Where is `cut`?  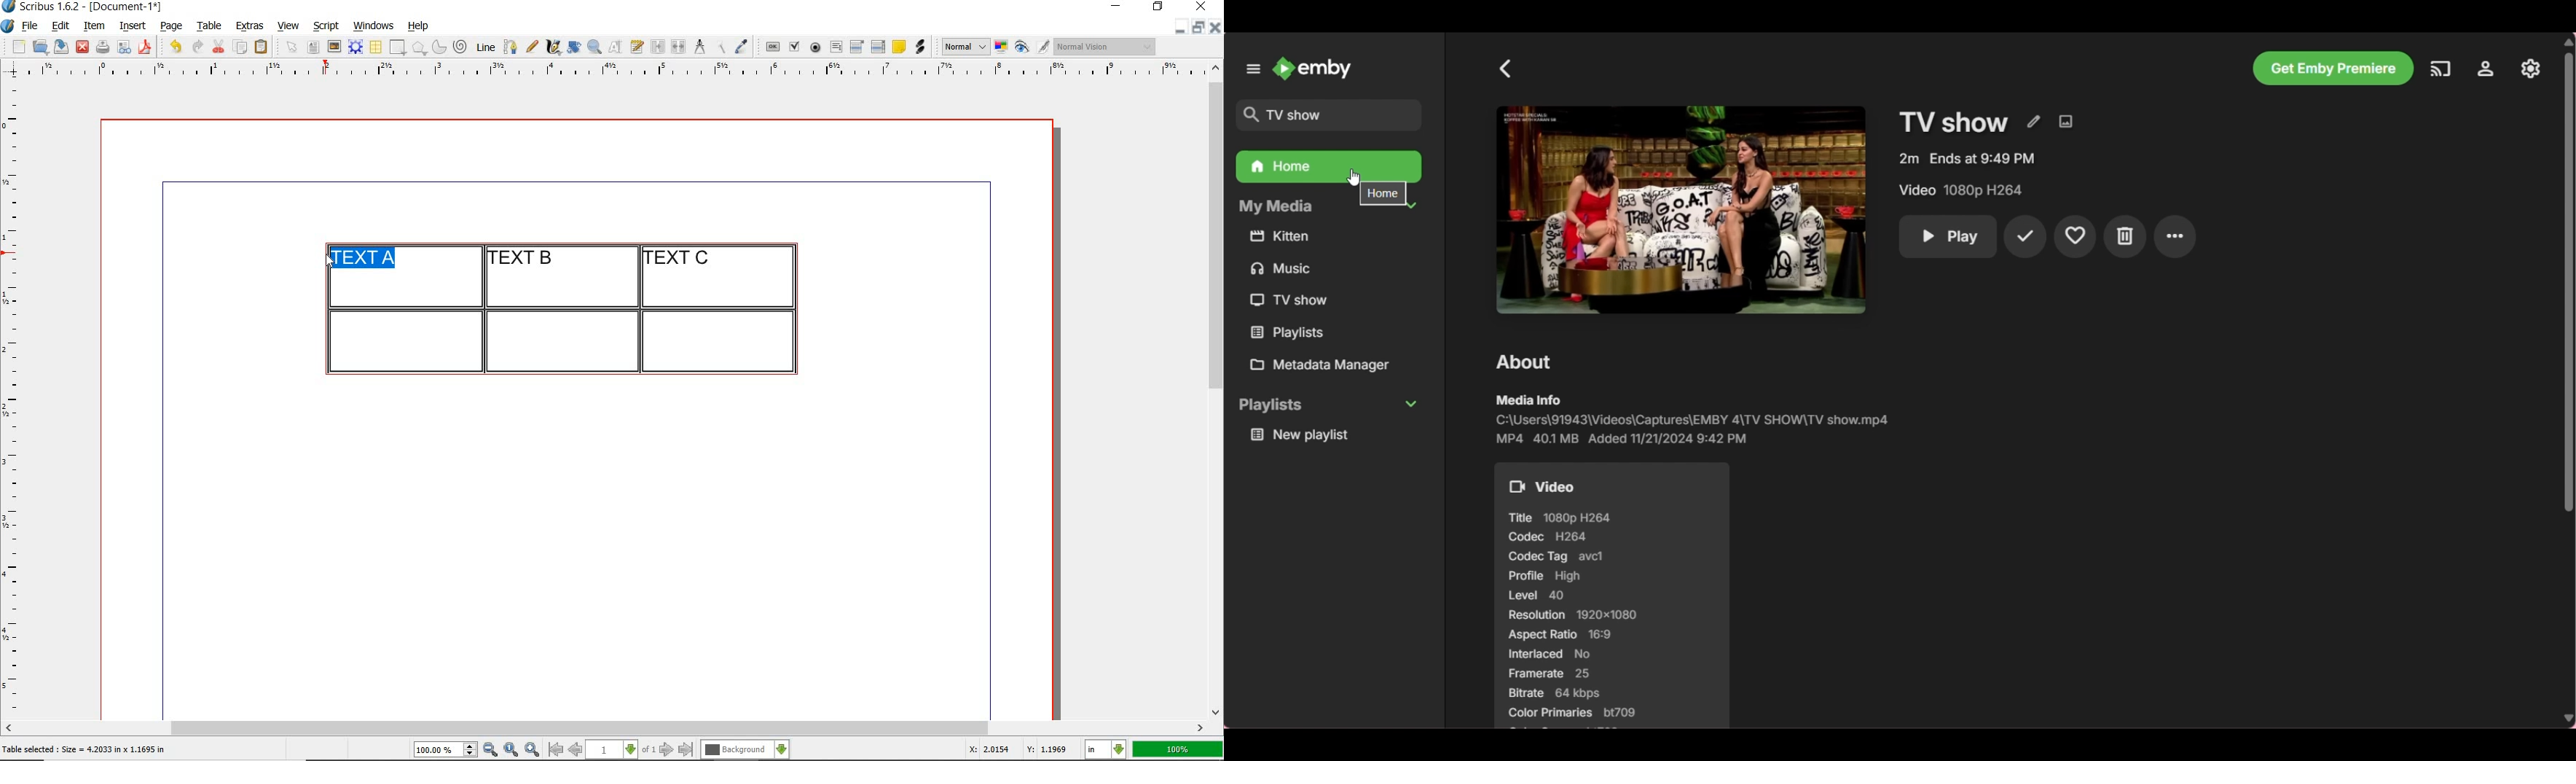
cut is located at coordinates (219, 46).